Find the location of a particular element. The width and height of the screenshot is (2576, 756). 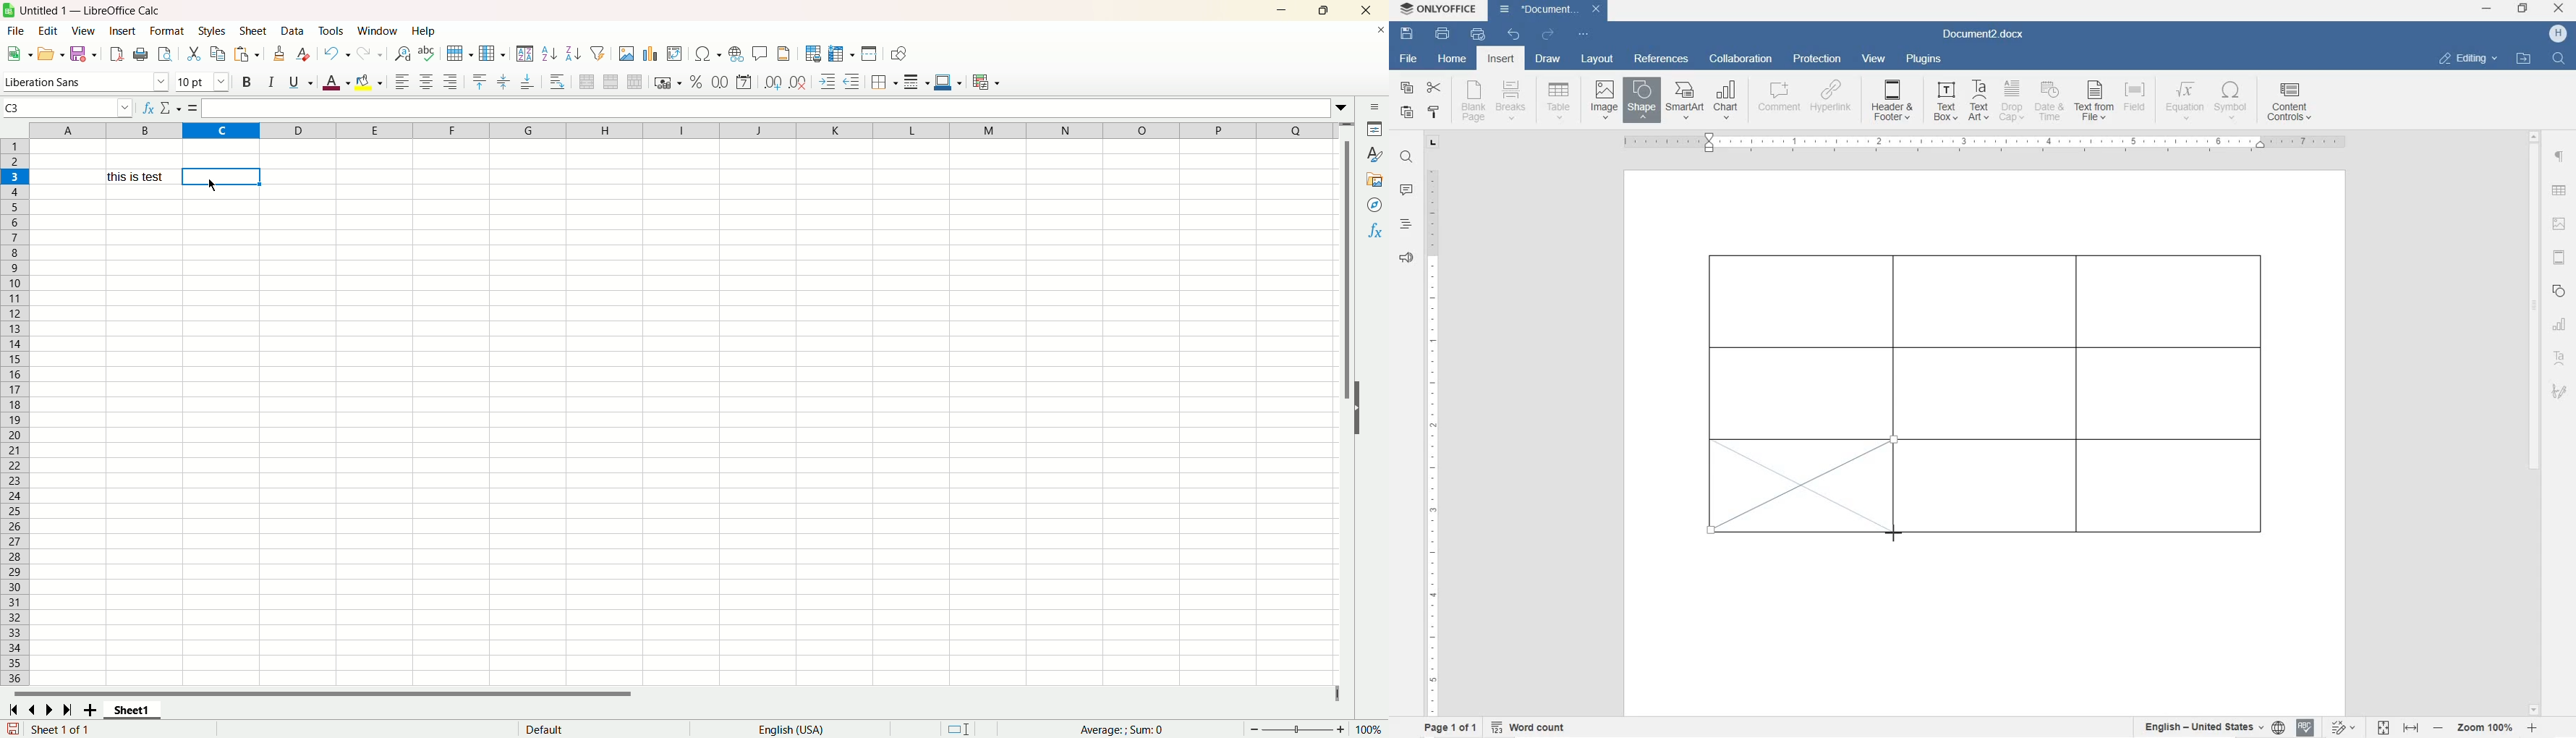

unmerge is located at coordinates (634, 82).